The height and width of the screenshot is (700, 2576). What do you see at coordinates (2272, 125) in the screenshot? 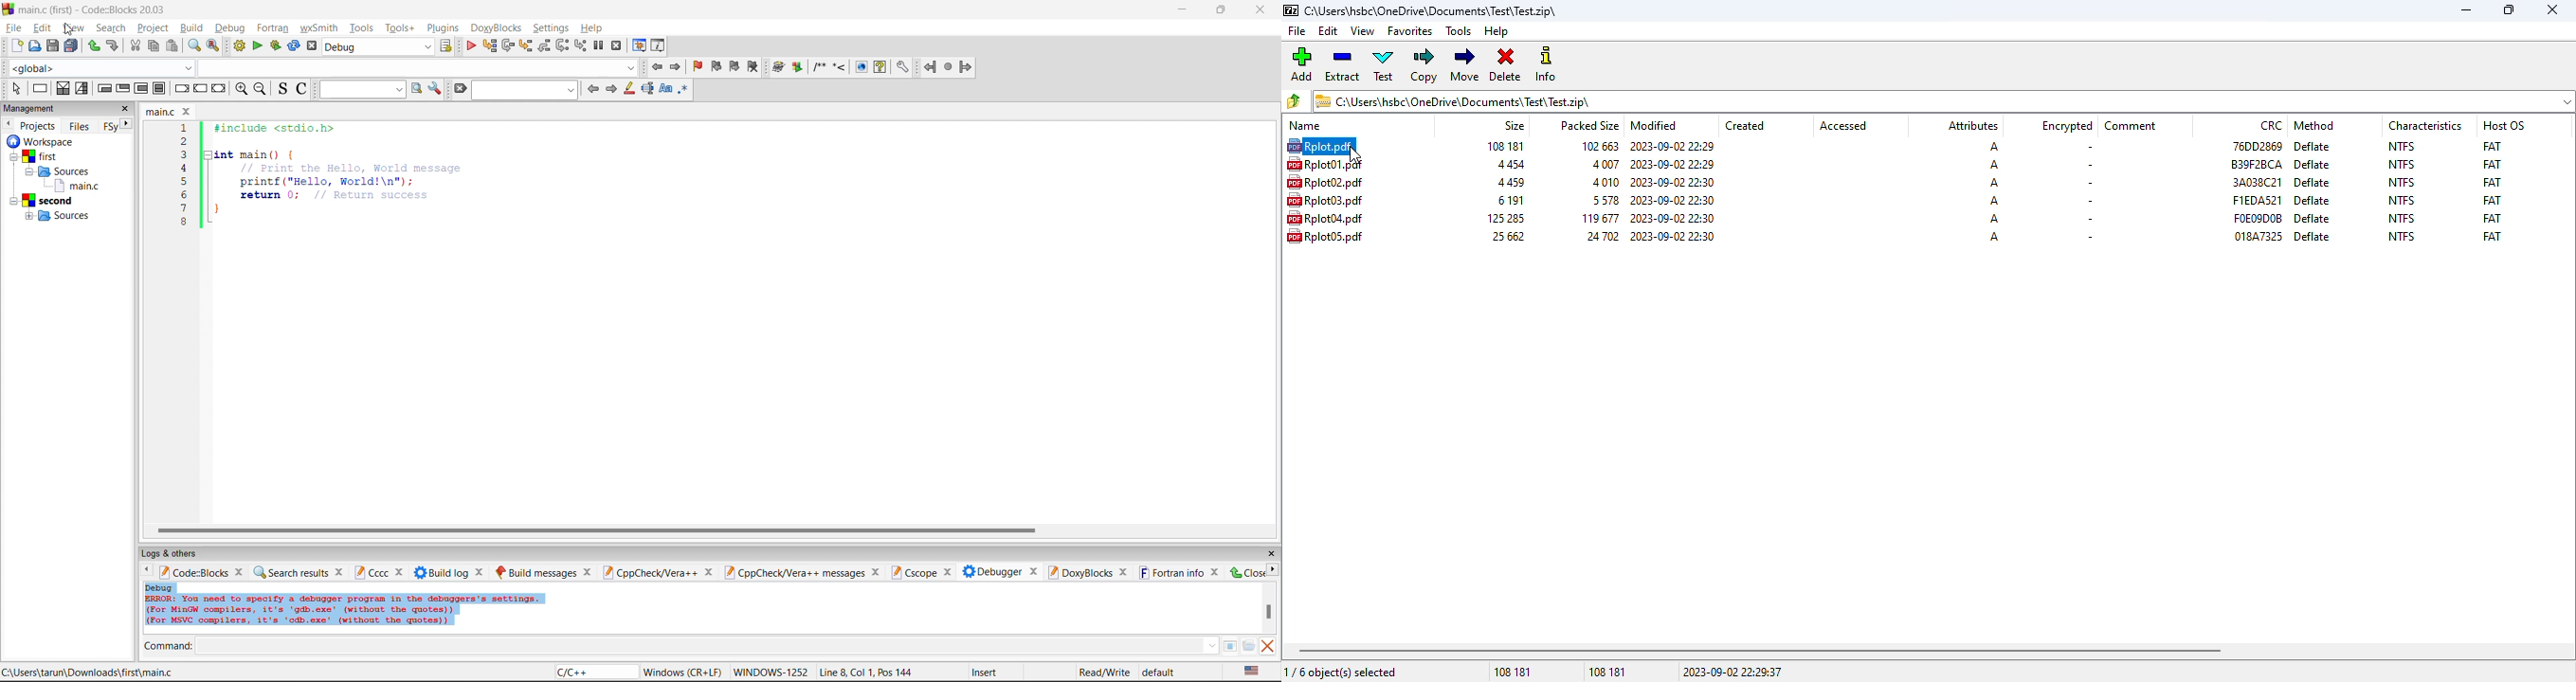
I see `CRC` at bounding box center [2272, 125].